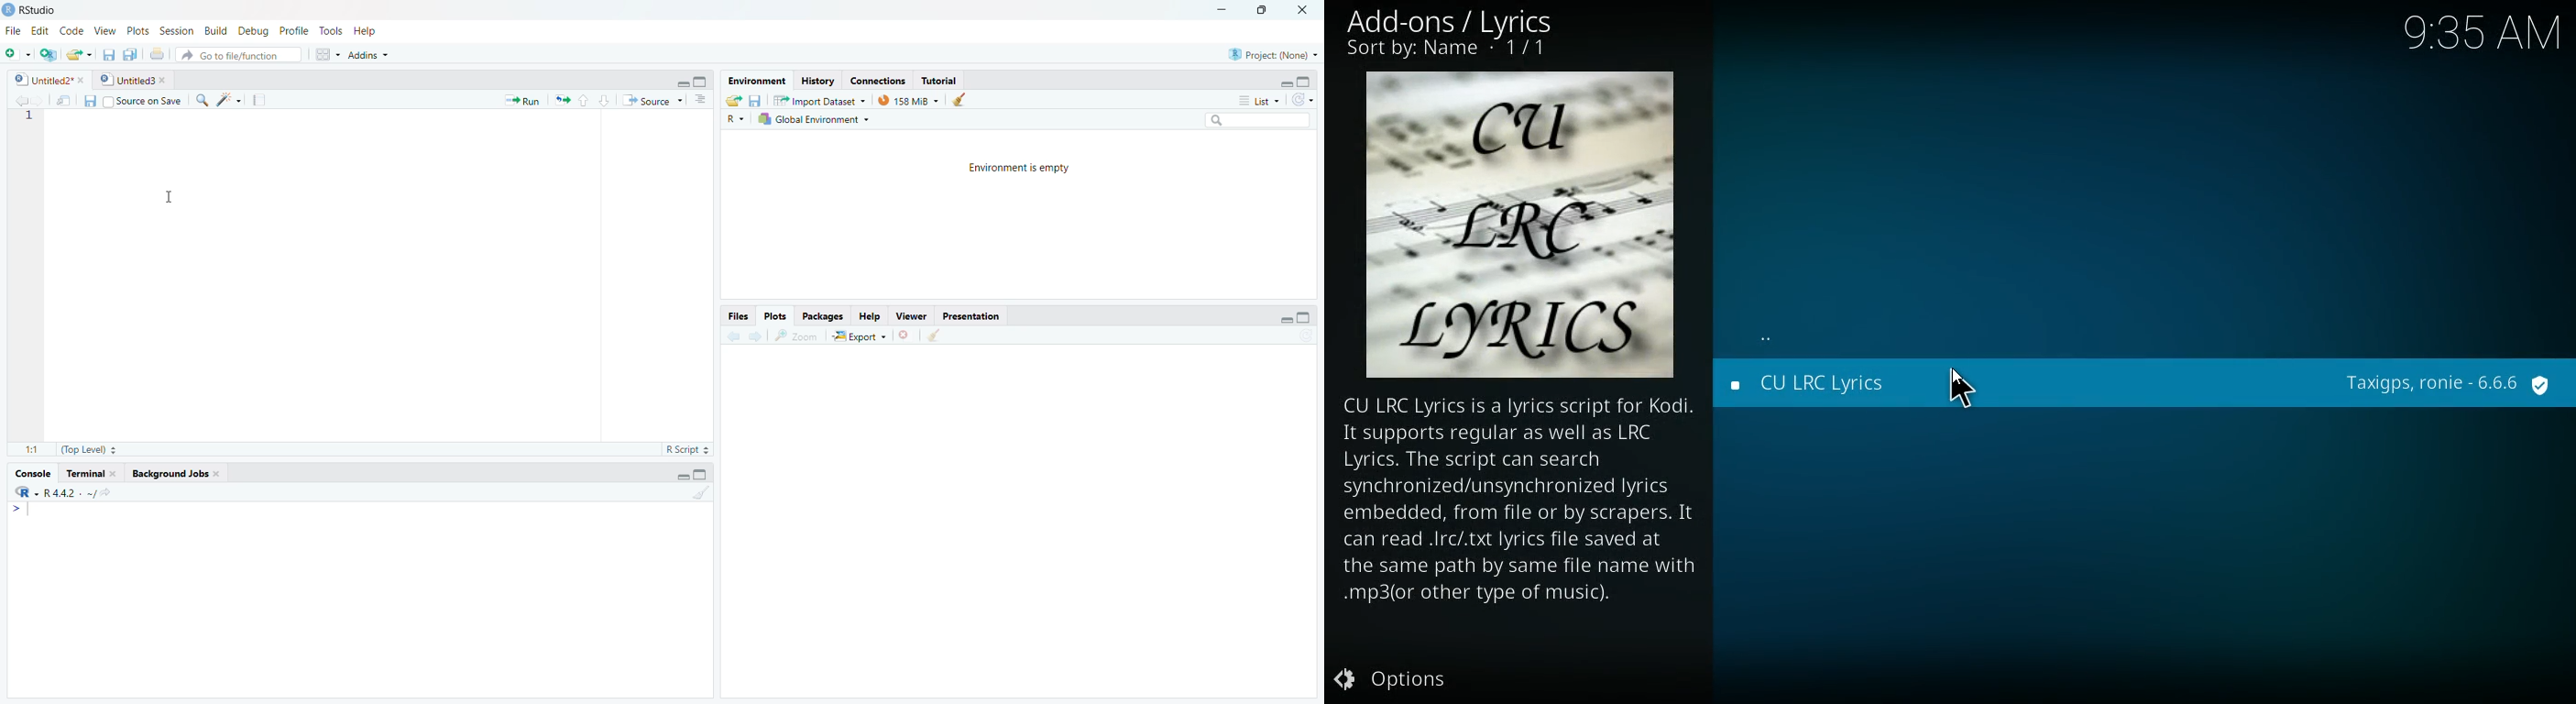  What do you see at coordinates (1964, 390) in the screenshot?
I see `Cursor` at bounding box center [1964, 390].